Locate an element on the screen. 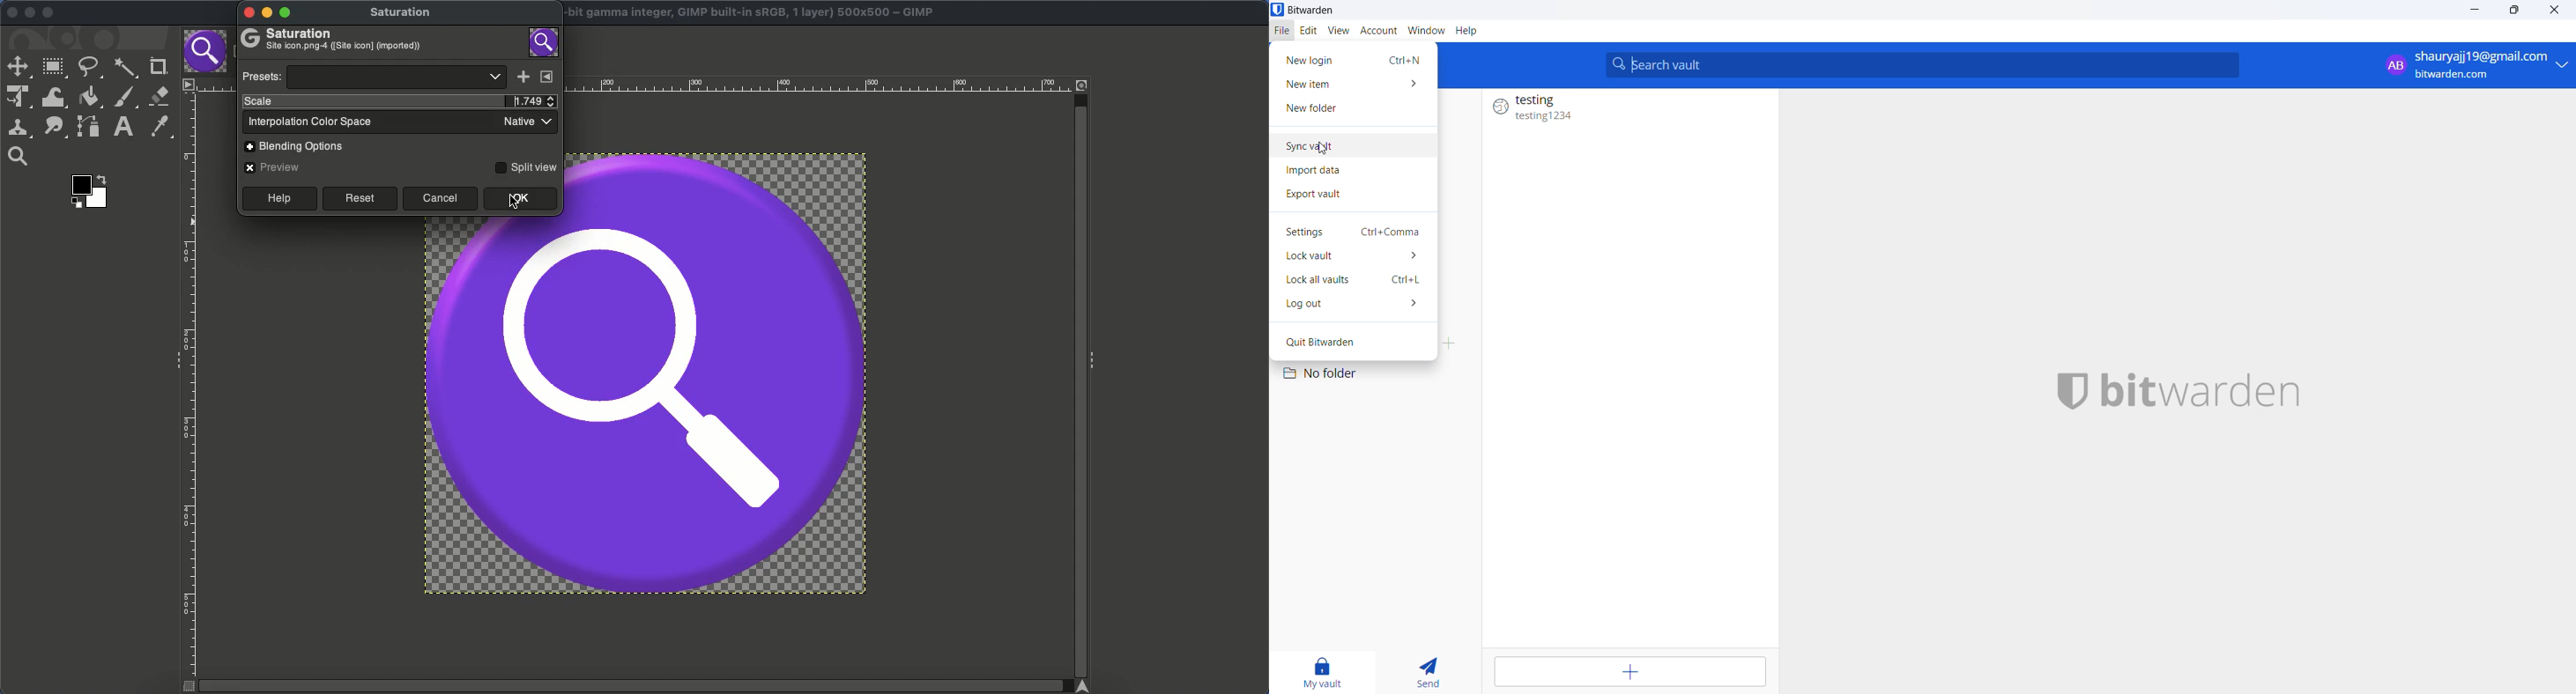 Image resolution: width=2576 pixels, height=700 pixels. Minimize is located at coordinates (29, 13).